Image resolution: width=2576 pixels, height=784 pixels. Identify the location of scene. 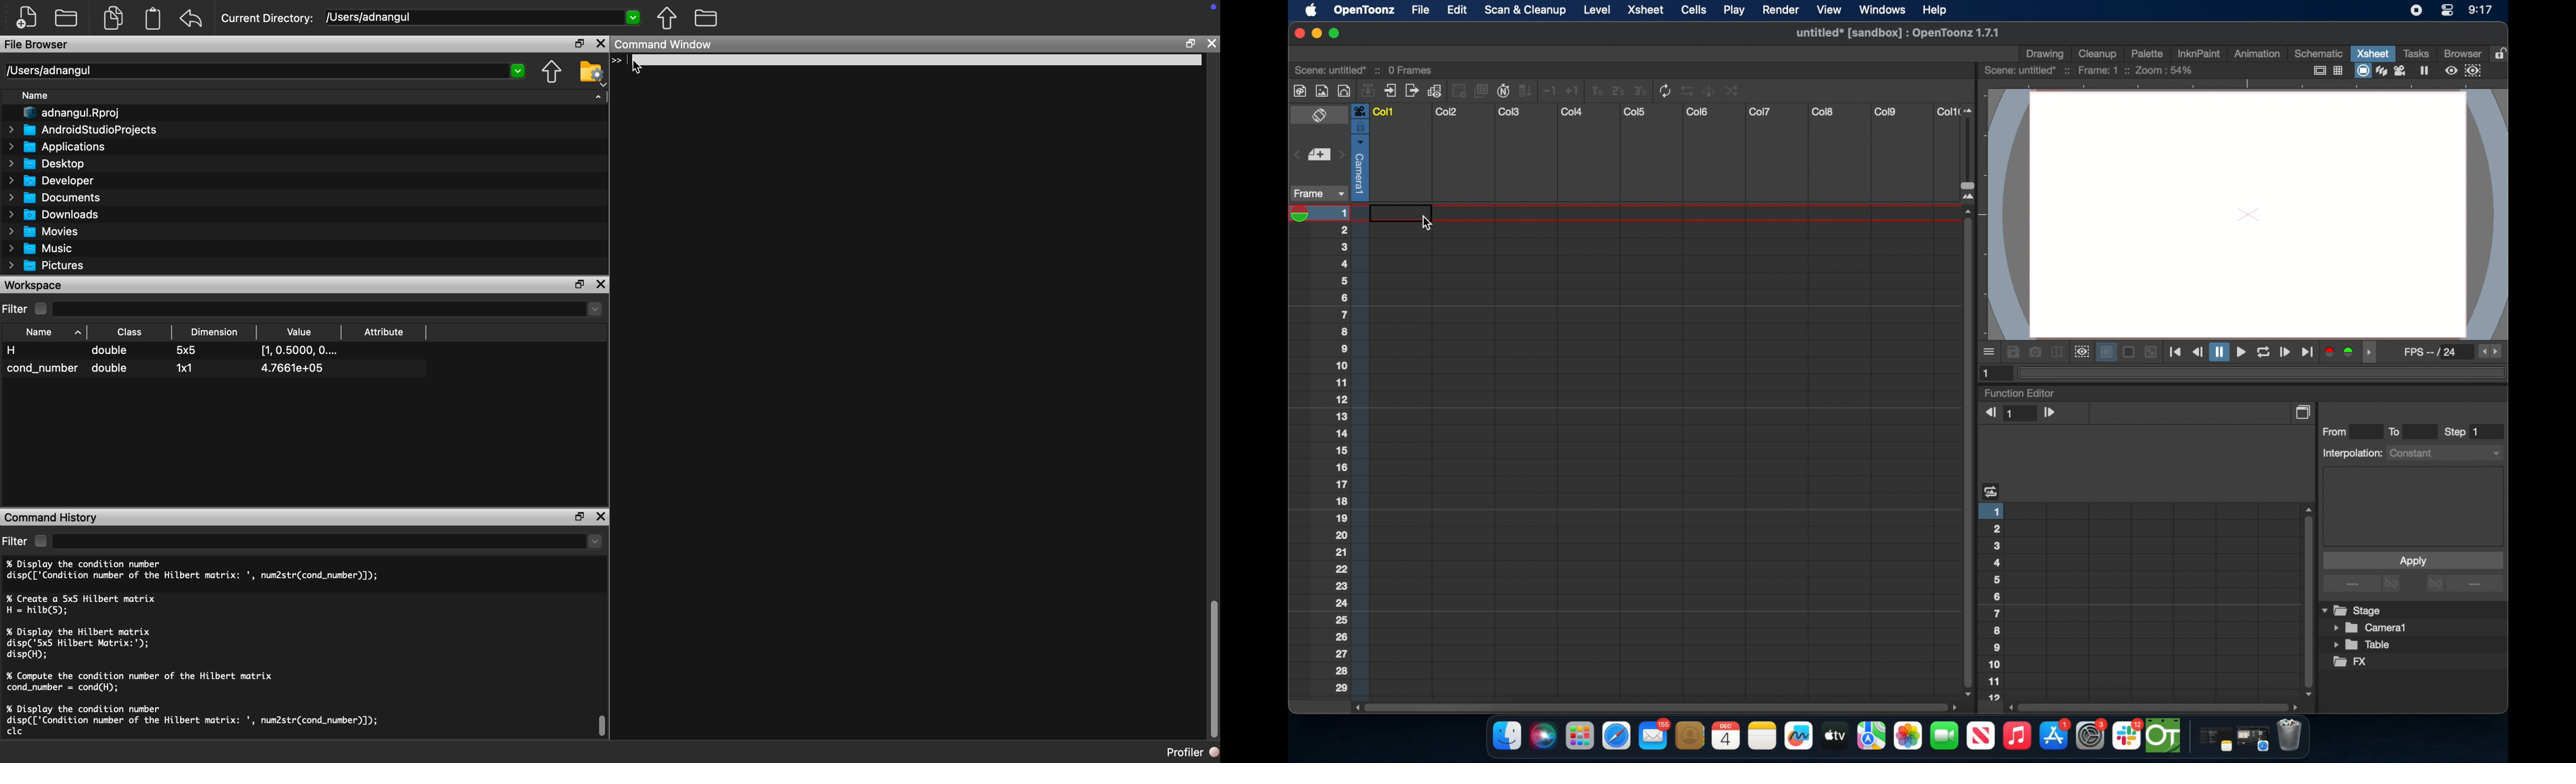
(1365, 69).